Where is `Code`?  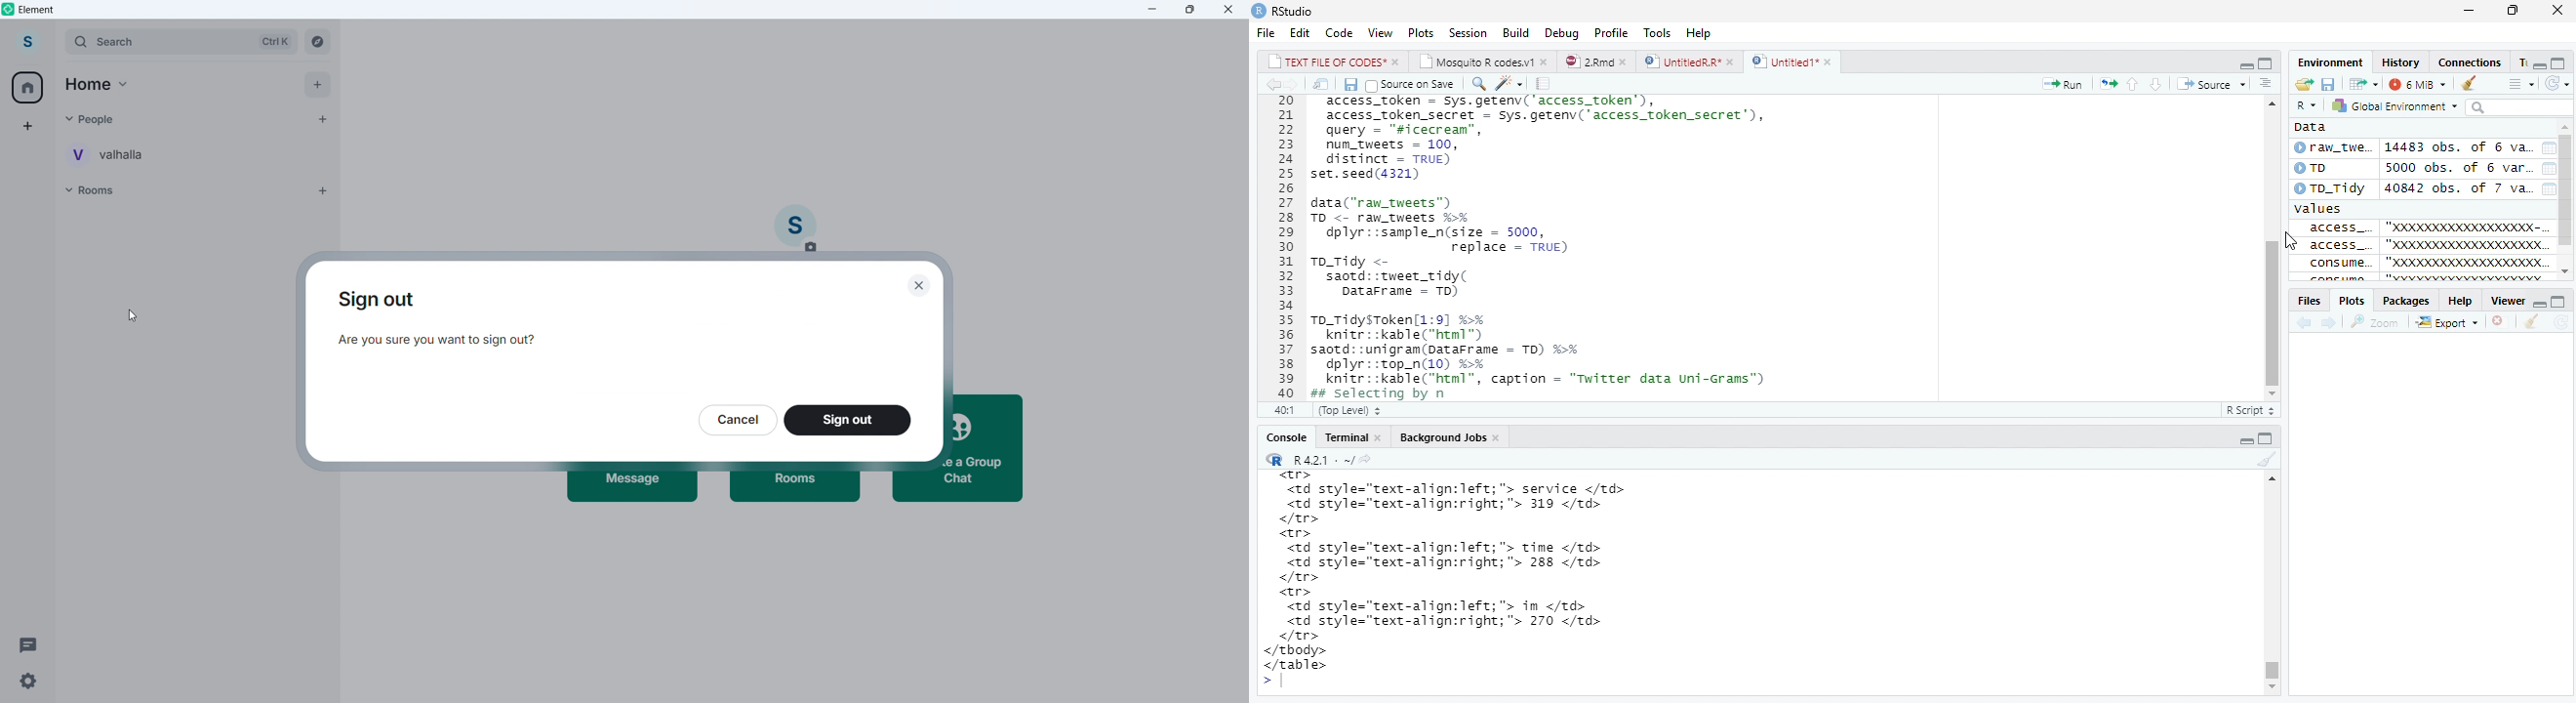
Code is located at coordinates (1339, 32).